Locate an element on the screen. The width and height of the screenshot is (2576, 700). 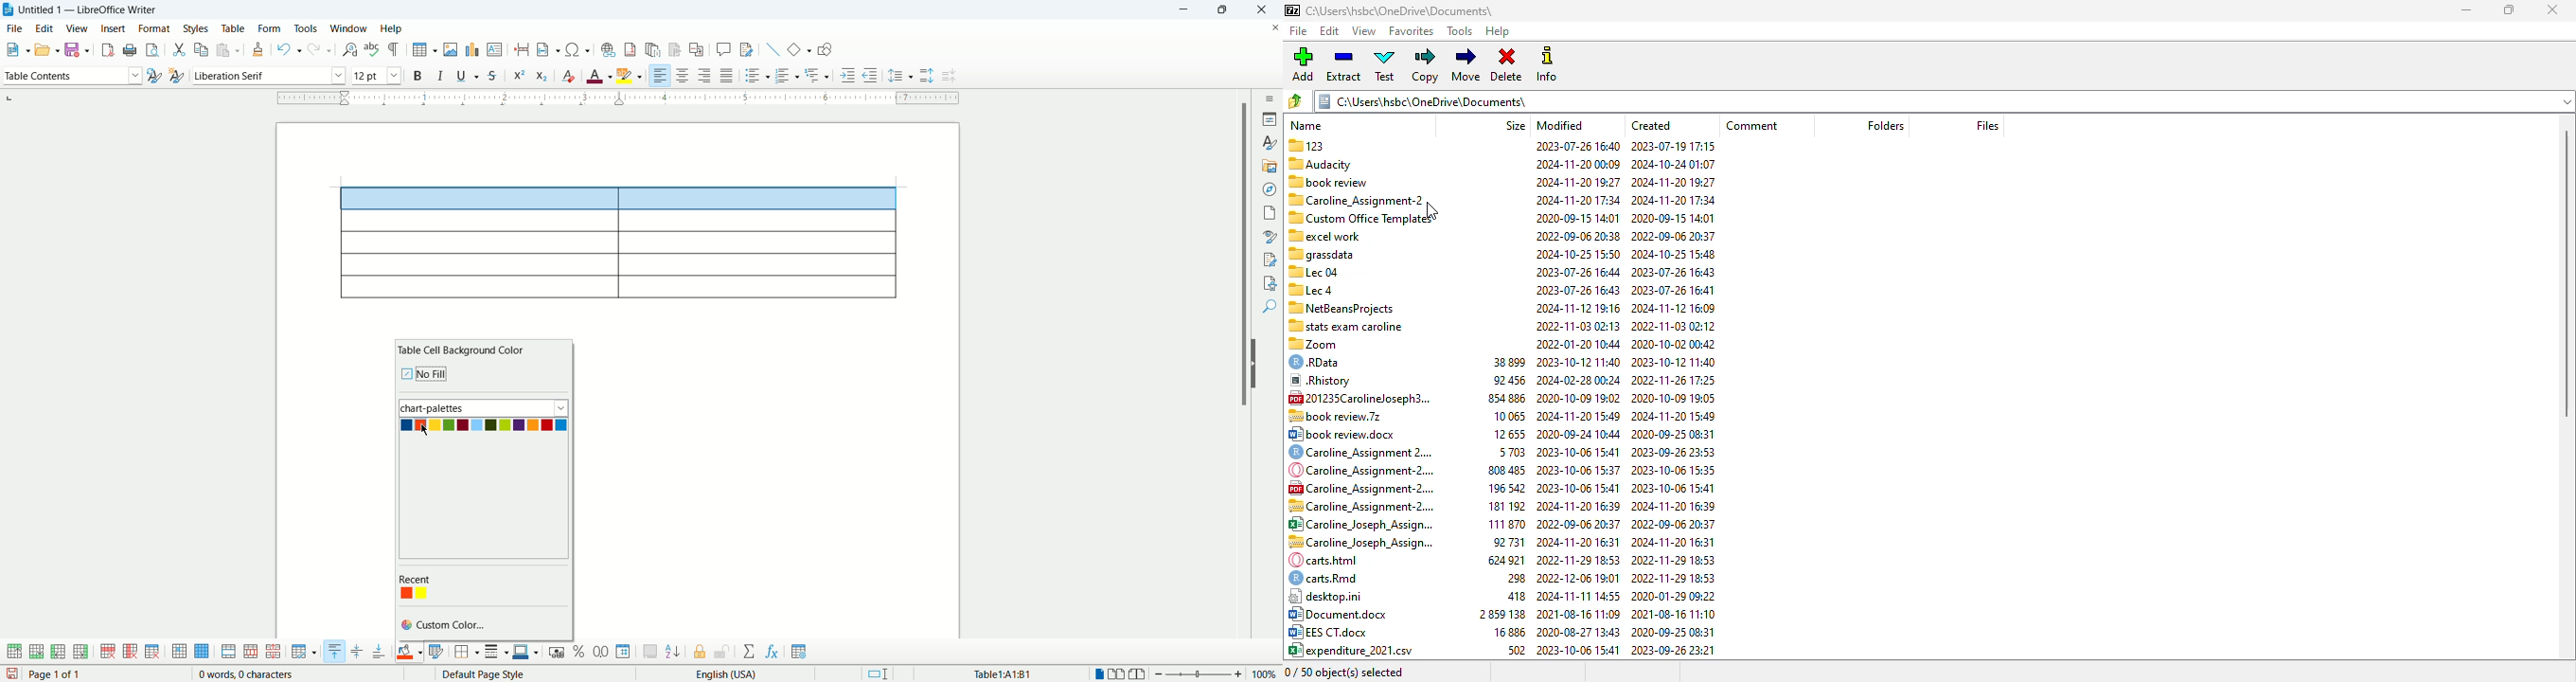
16886 is located at coordinates (1507, 634).